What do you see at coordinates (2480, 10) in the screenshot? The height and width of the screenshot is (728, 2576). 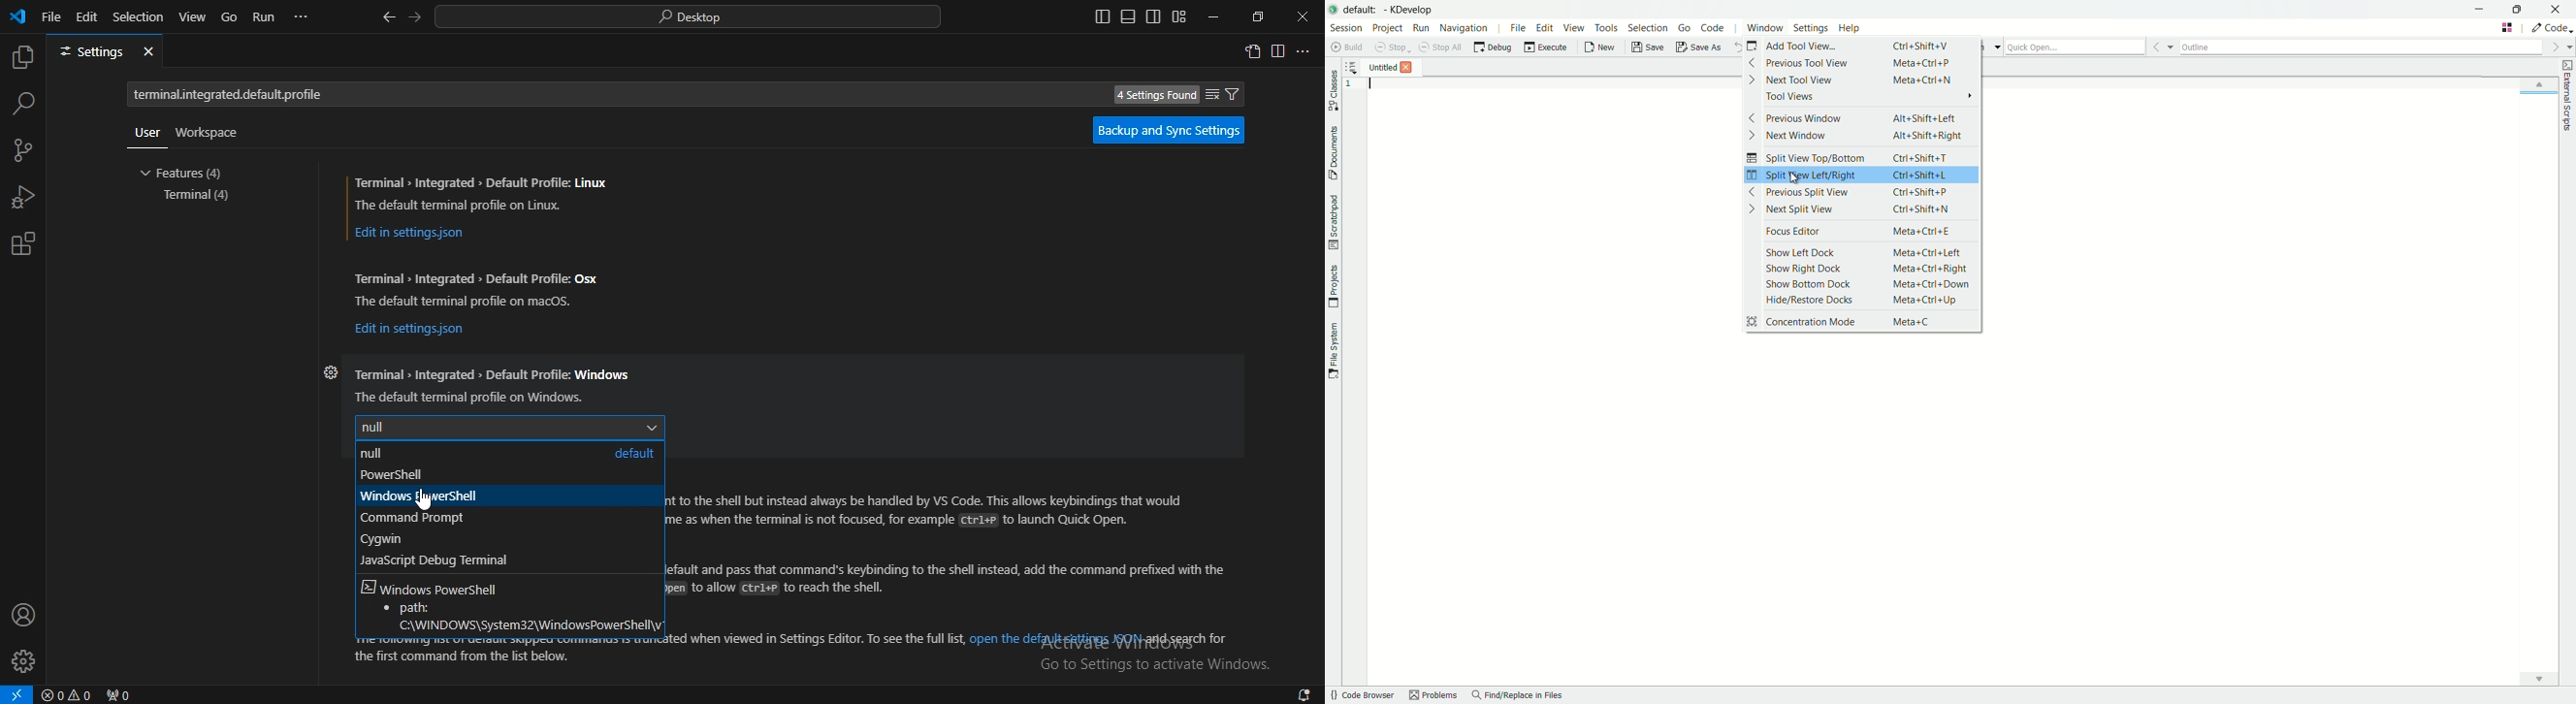 I see `minimize` at bounding box center [2480, 10].